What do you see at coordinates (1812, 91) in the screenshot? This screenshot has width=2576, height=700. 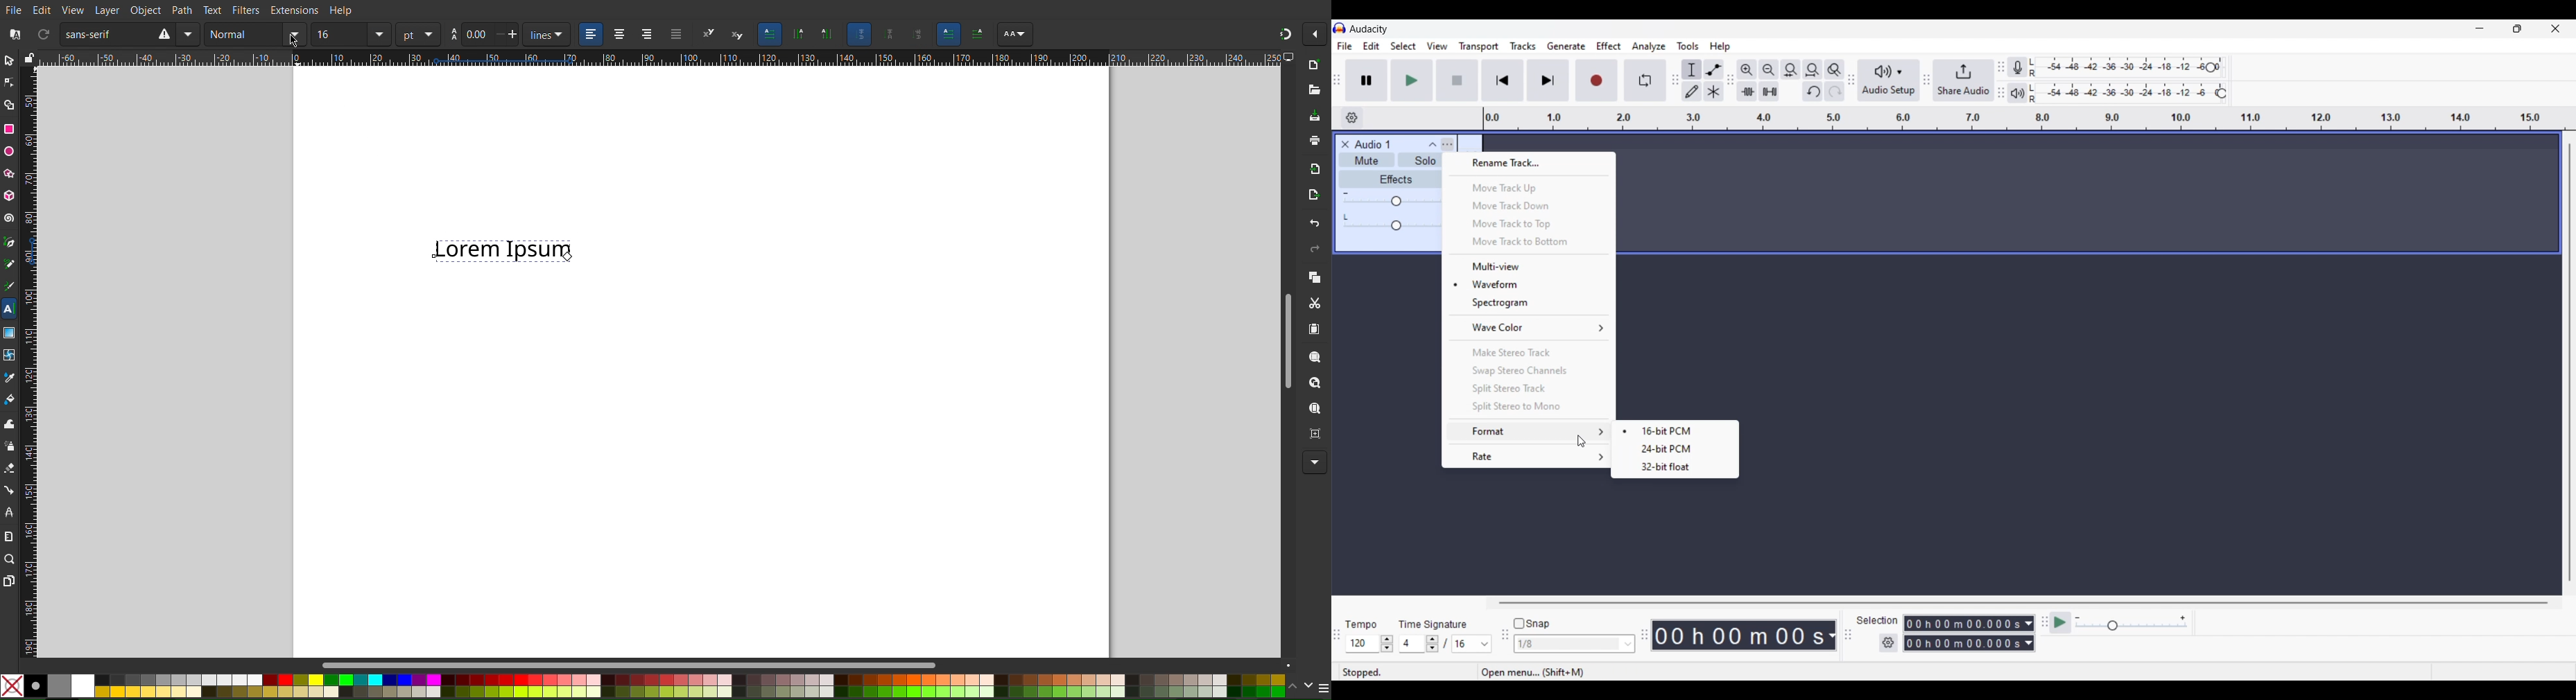 I see `Undo` at bounding box center [1812, 91].